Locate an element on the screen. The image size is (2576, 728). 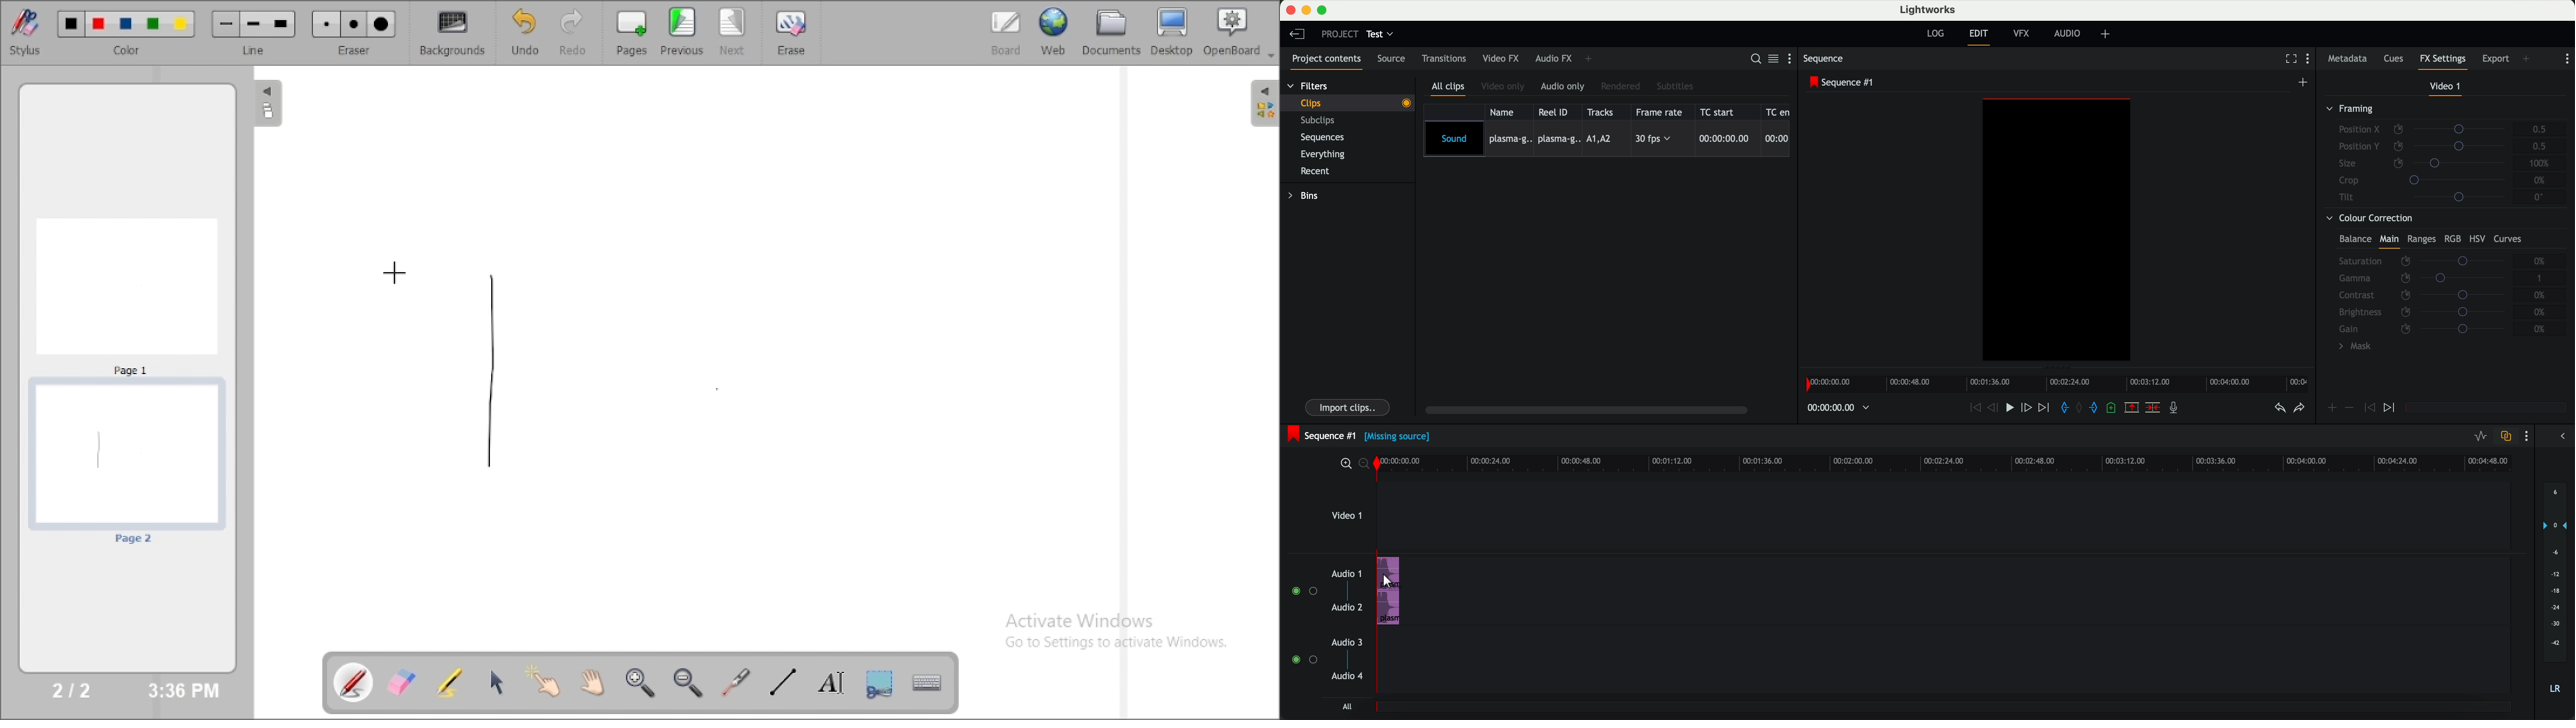
audio only is located at coordinates (1564, 87).